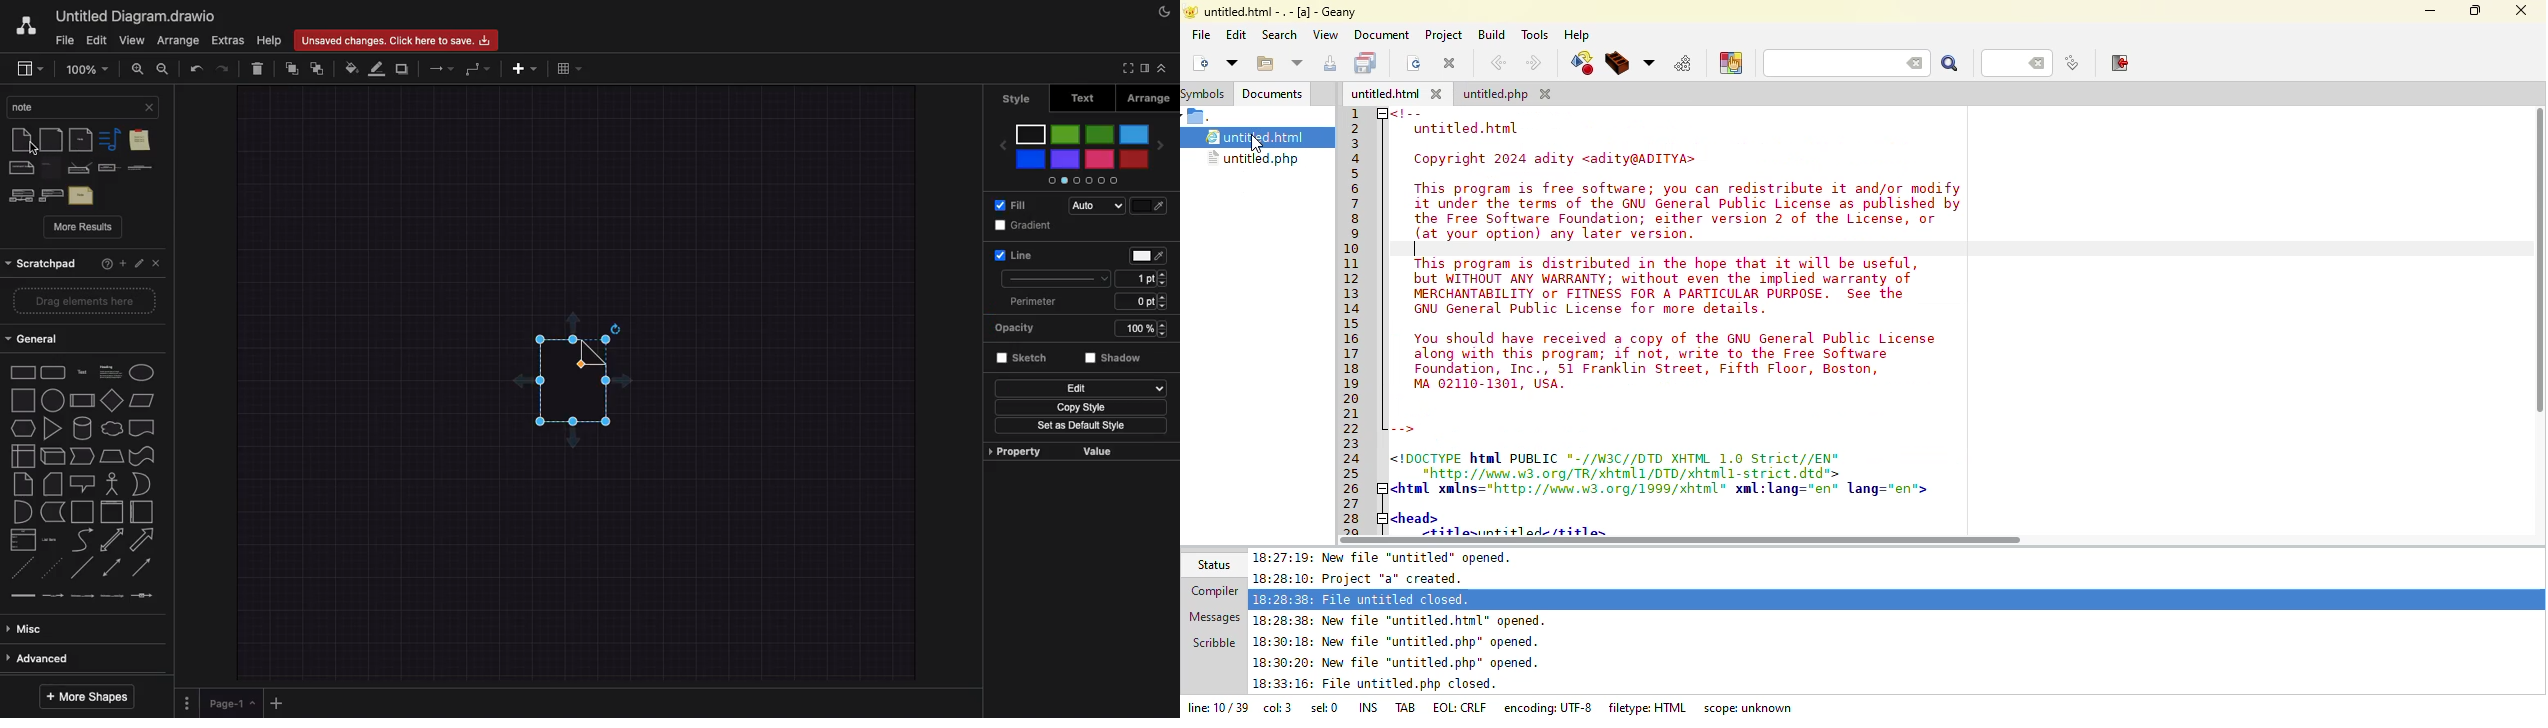 Image resolution: width=2548 pixels, height=728 pixels. What do you see at coordinates (76, 658) in the screenshot?
I see `advanced` at bounding box center [76, 658].